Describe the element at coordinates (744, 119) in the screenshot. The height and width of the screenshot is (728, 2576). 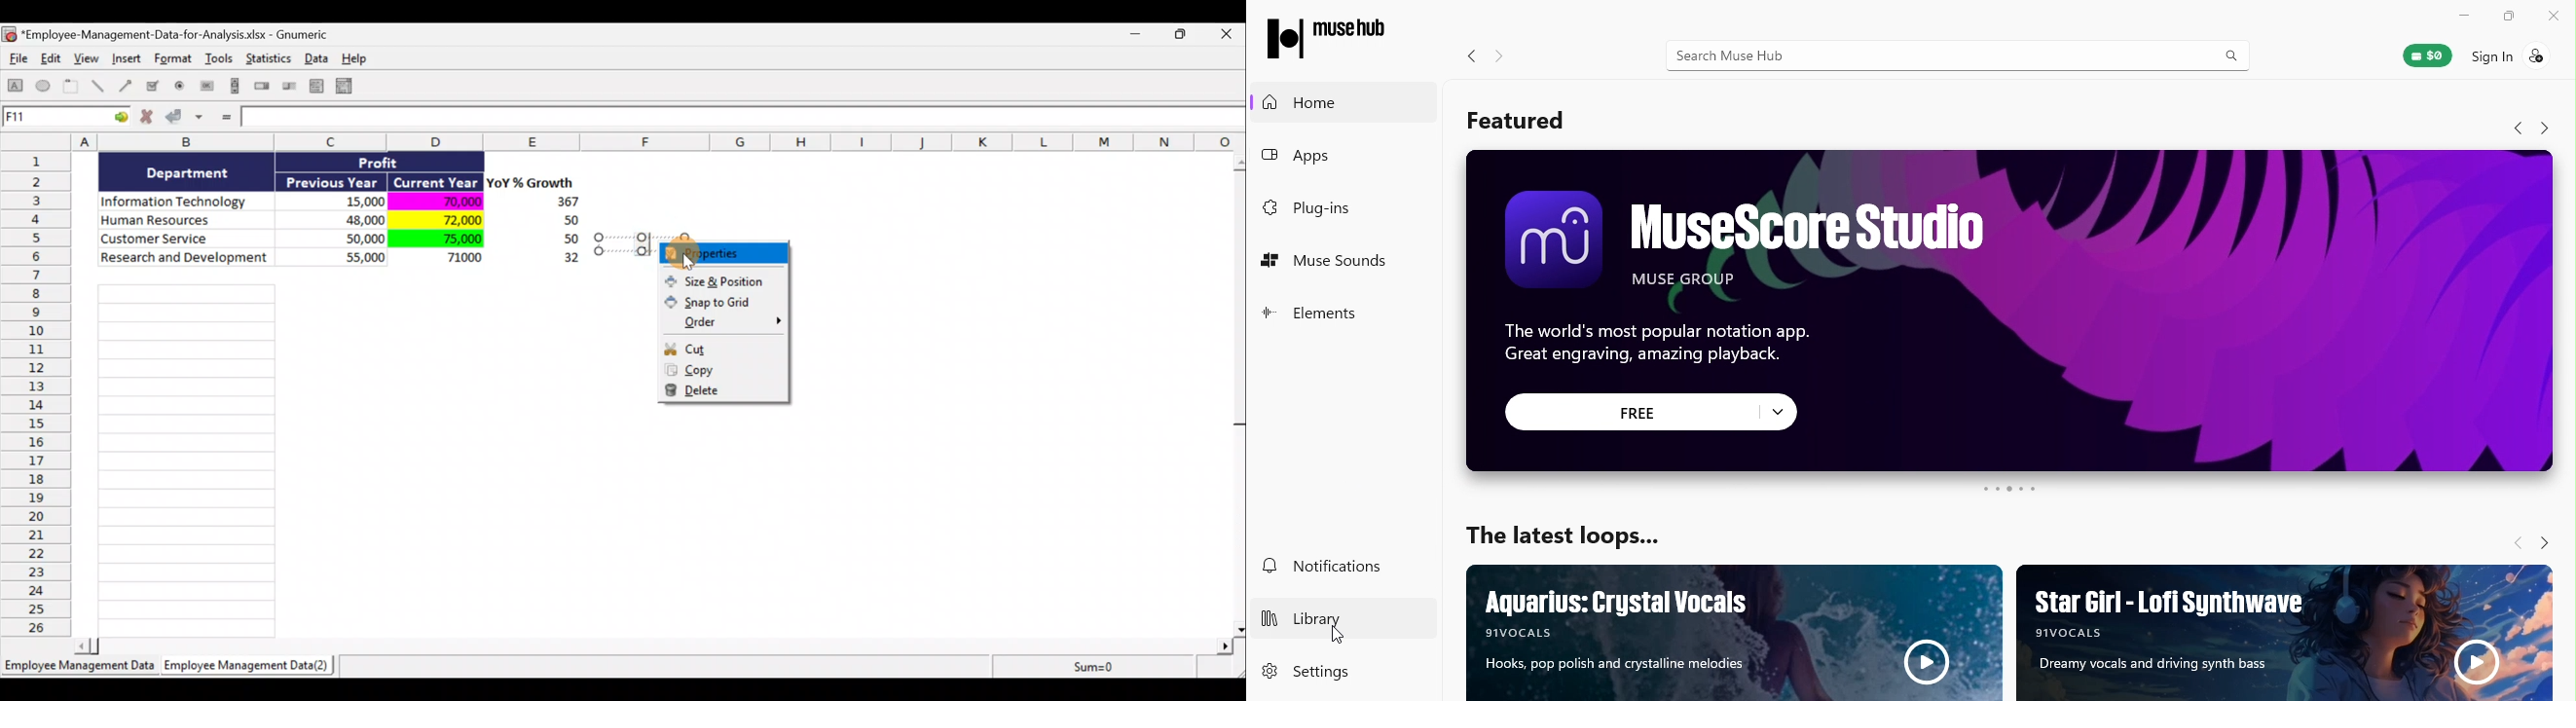
I see `Formula bar` at that location.